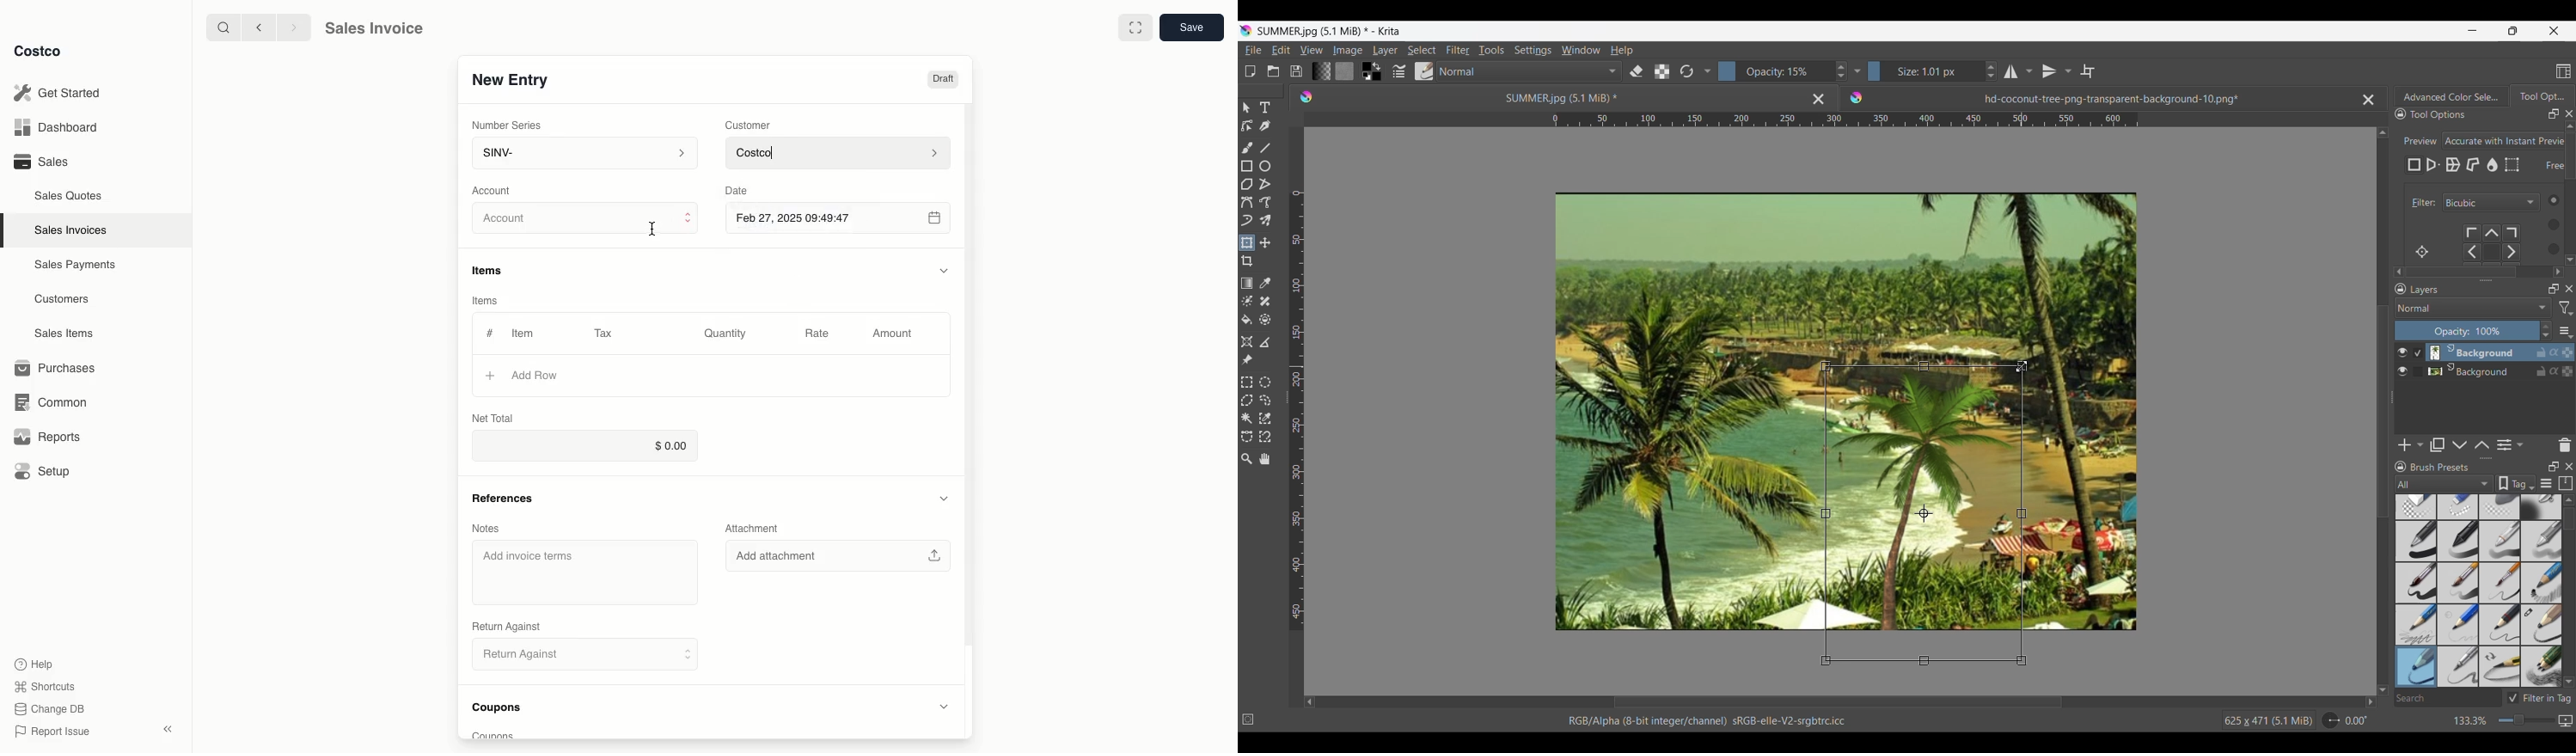 The height and width of the screenshot is (756, 2576). What do you see at coordinates (1818, 98) in the screenshot?
I see `Close` at bounding box center [1818, 98].